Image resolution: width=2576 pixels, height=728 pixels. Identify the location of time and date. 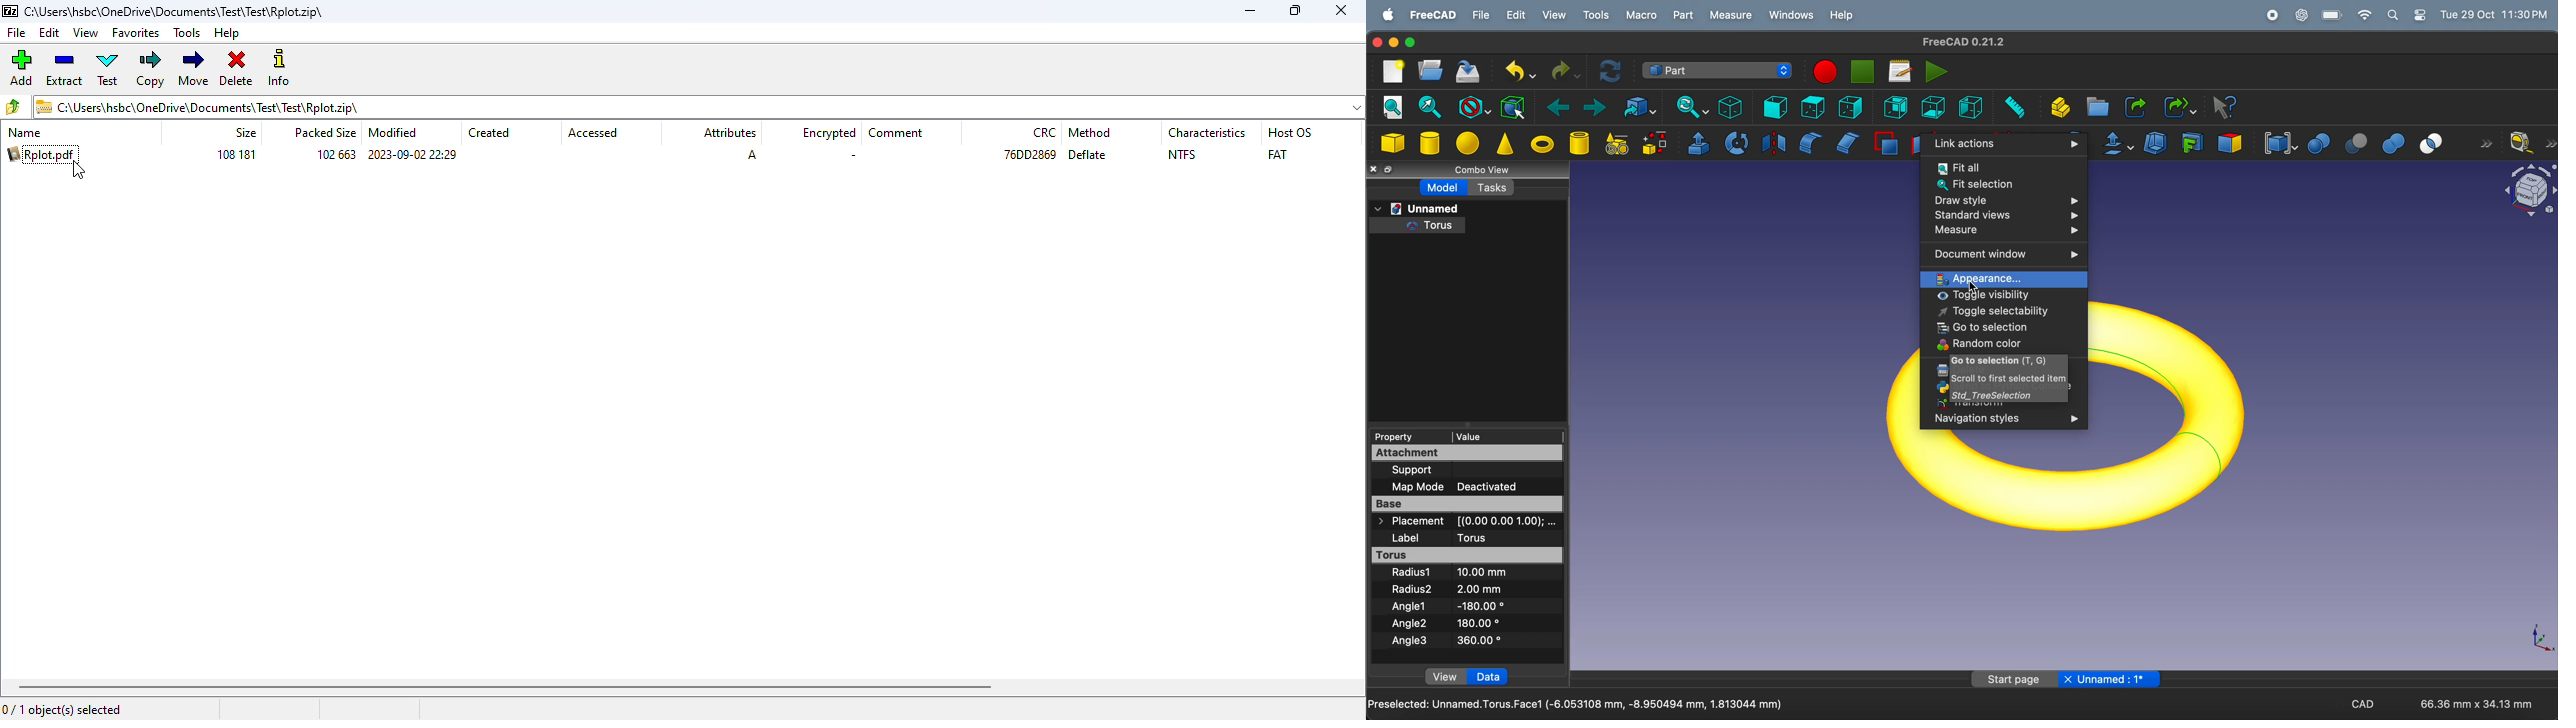
(2496, 13).